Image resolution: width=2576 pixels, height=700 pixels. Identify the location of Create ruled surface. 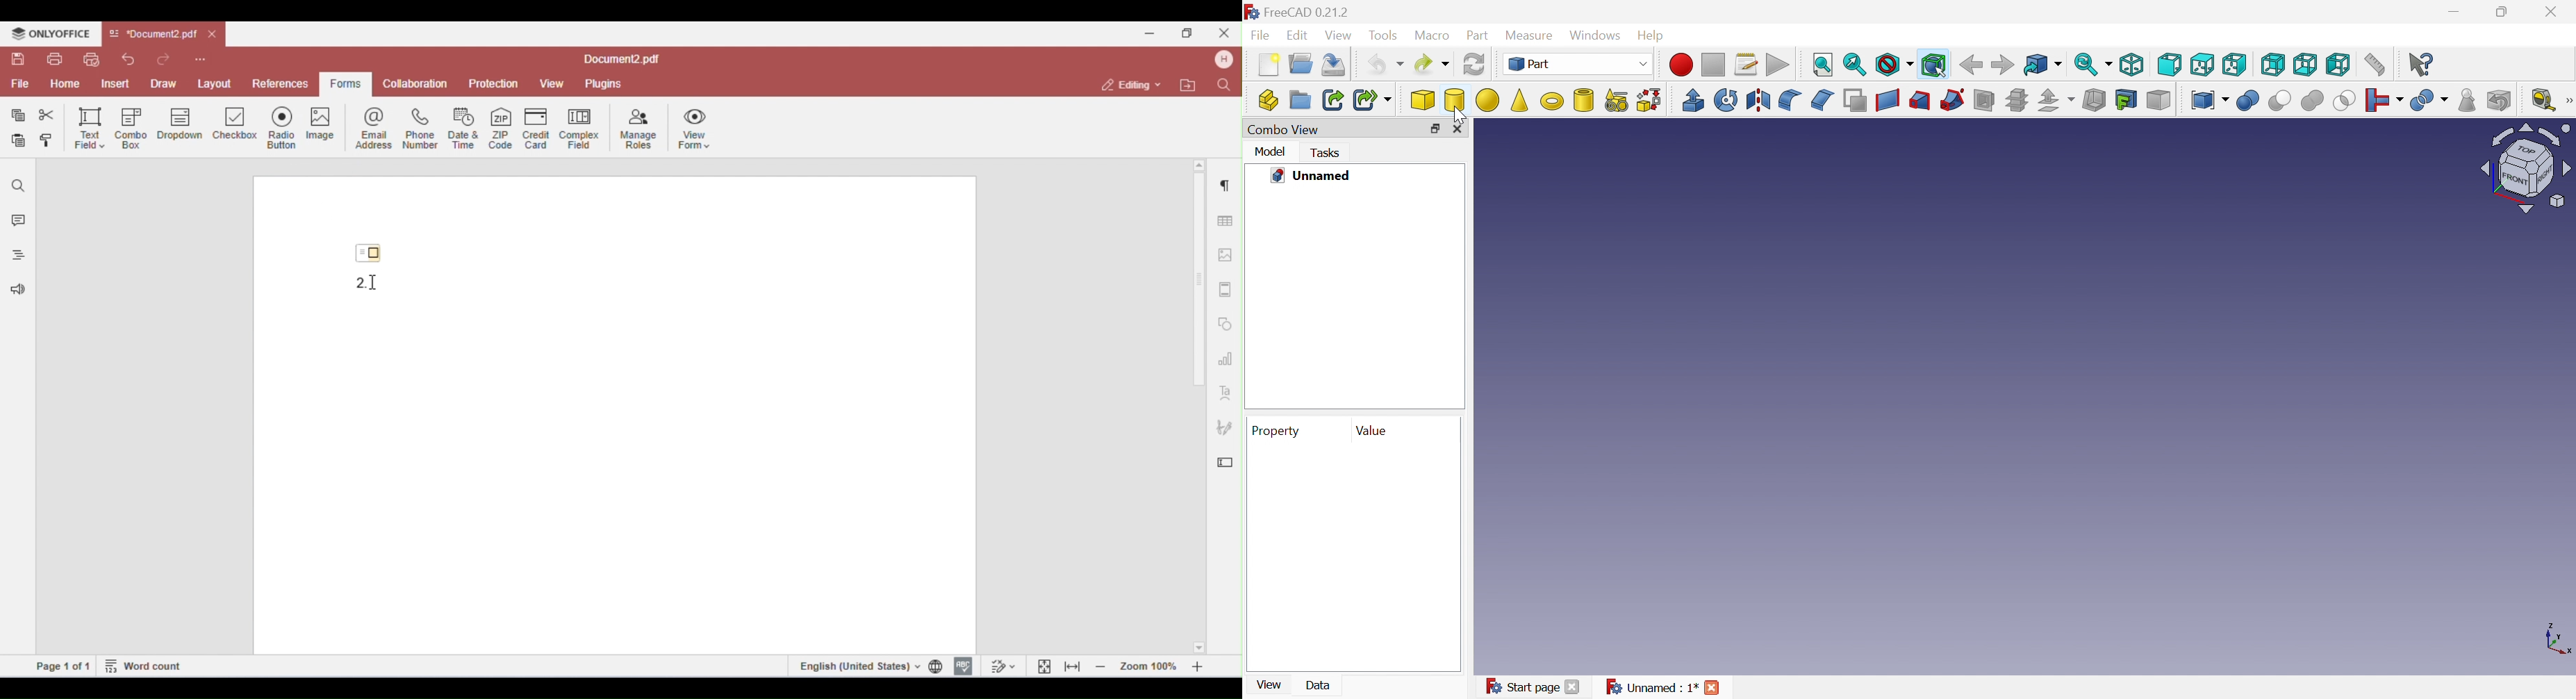
(1888, 101).